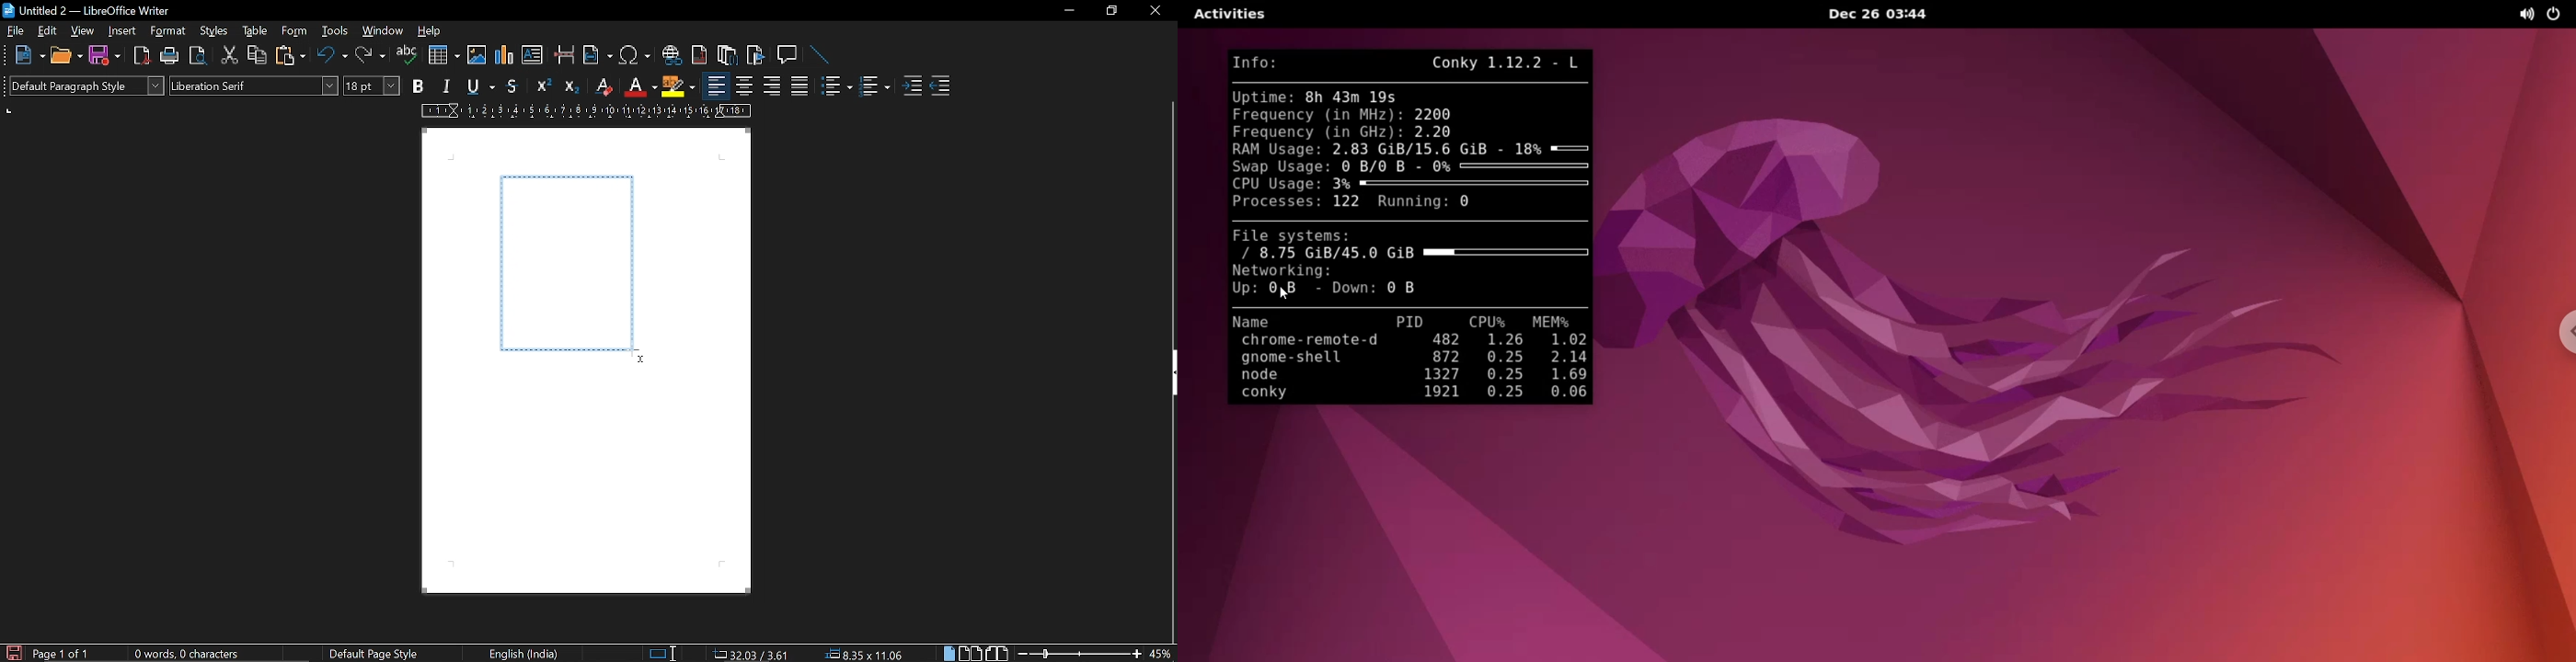 The image size is (2576, 672). I want to click on 8.35x11.06, so click(865, 653).